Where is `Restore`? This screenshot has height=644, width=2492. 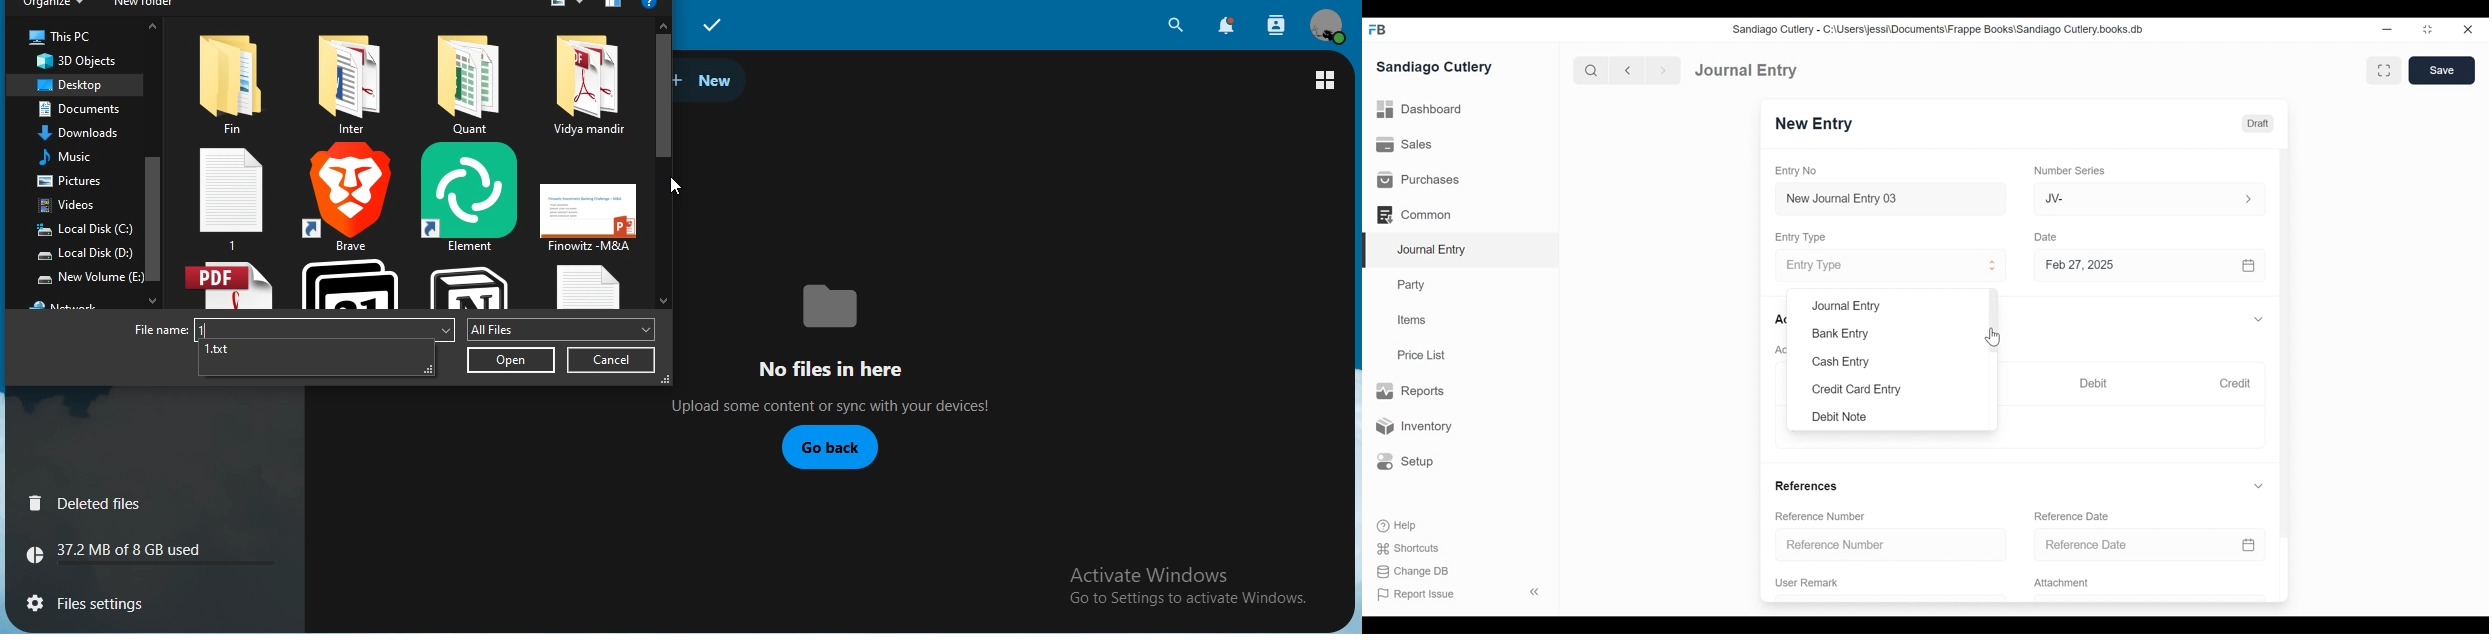
Restore is located at coordinates (2427, 29).